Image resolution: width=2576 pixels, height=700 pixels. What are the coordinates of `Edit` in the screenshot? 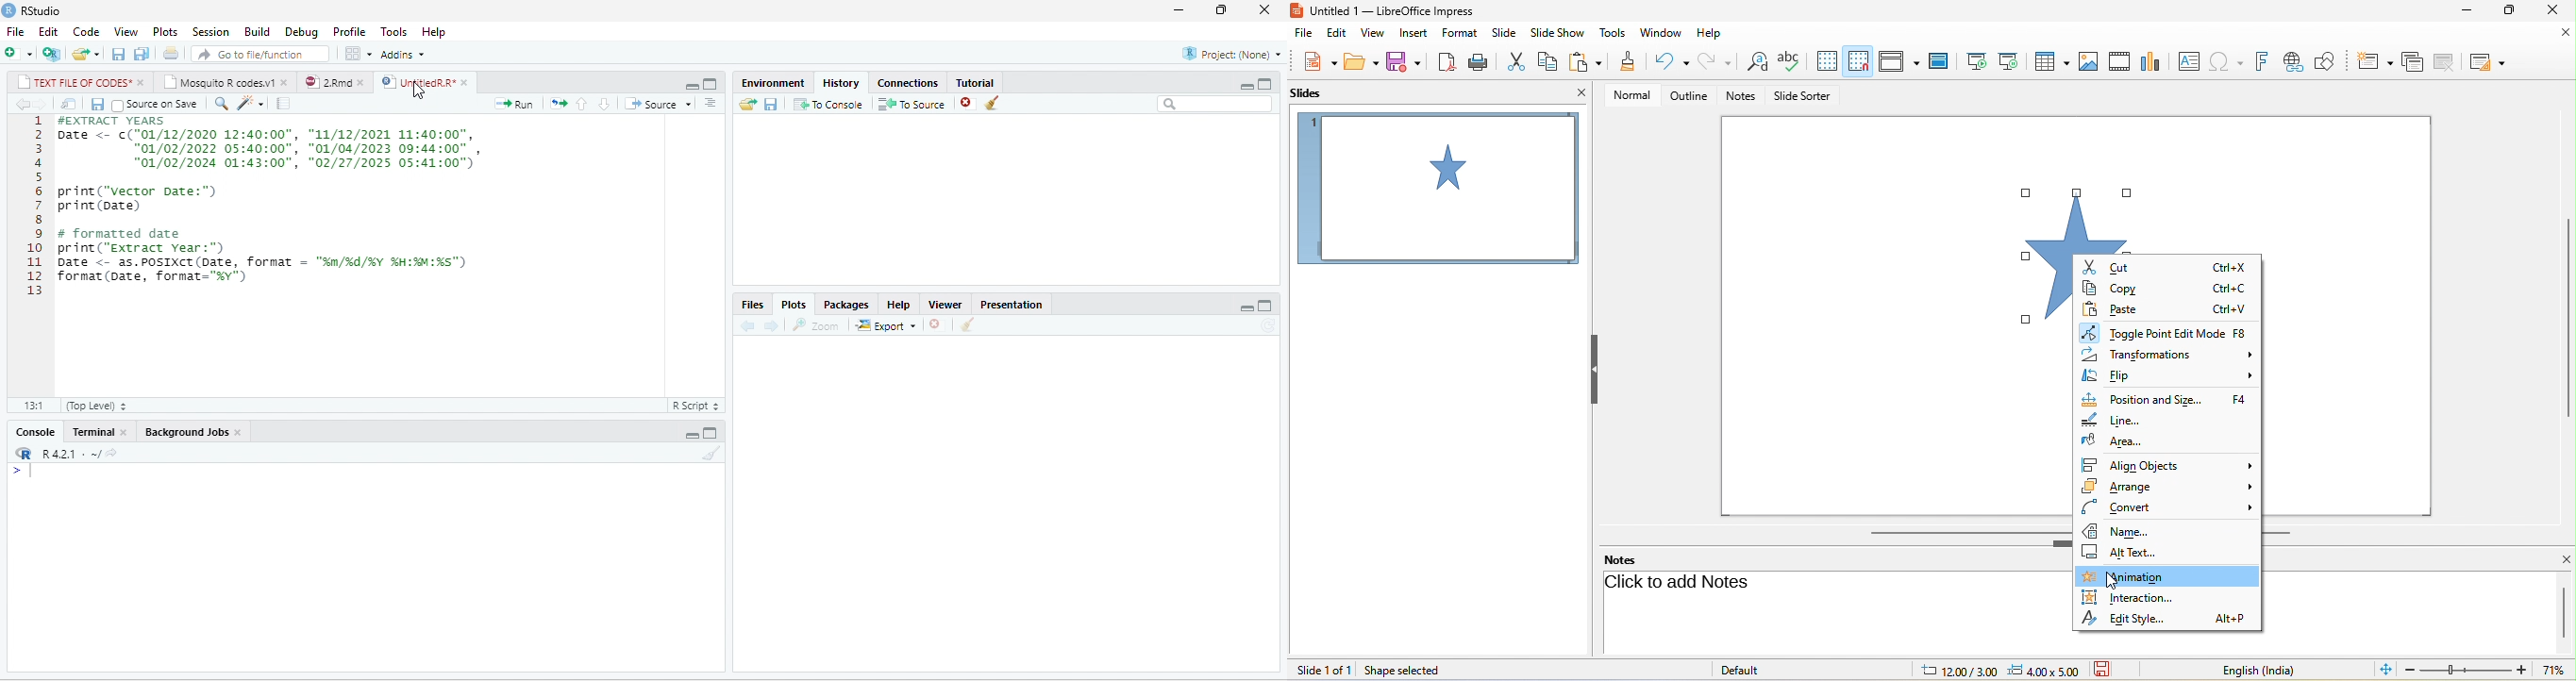 It's located at (48, 32).